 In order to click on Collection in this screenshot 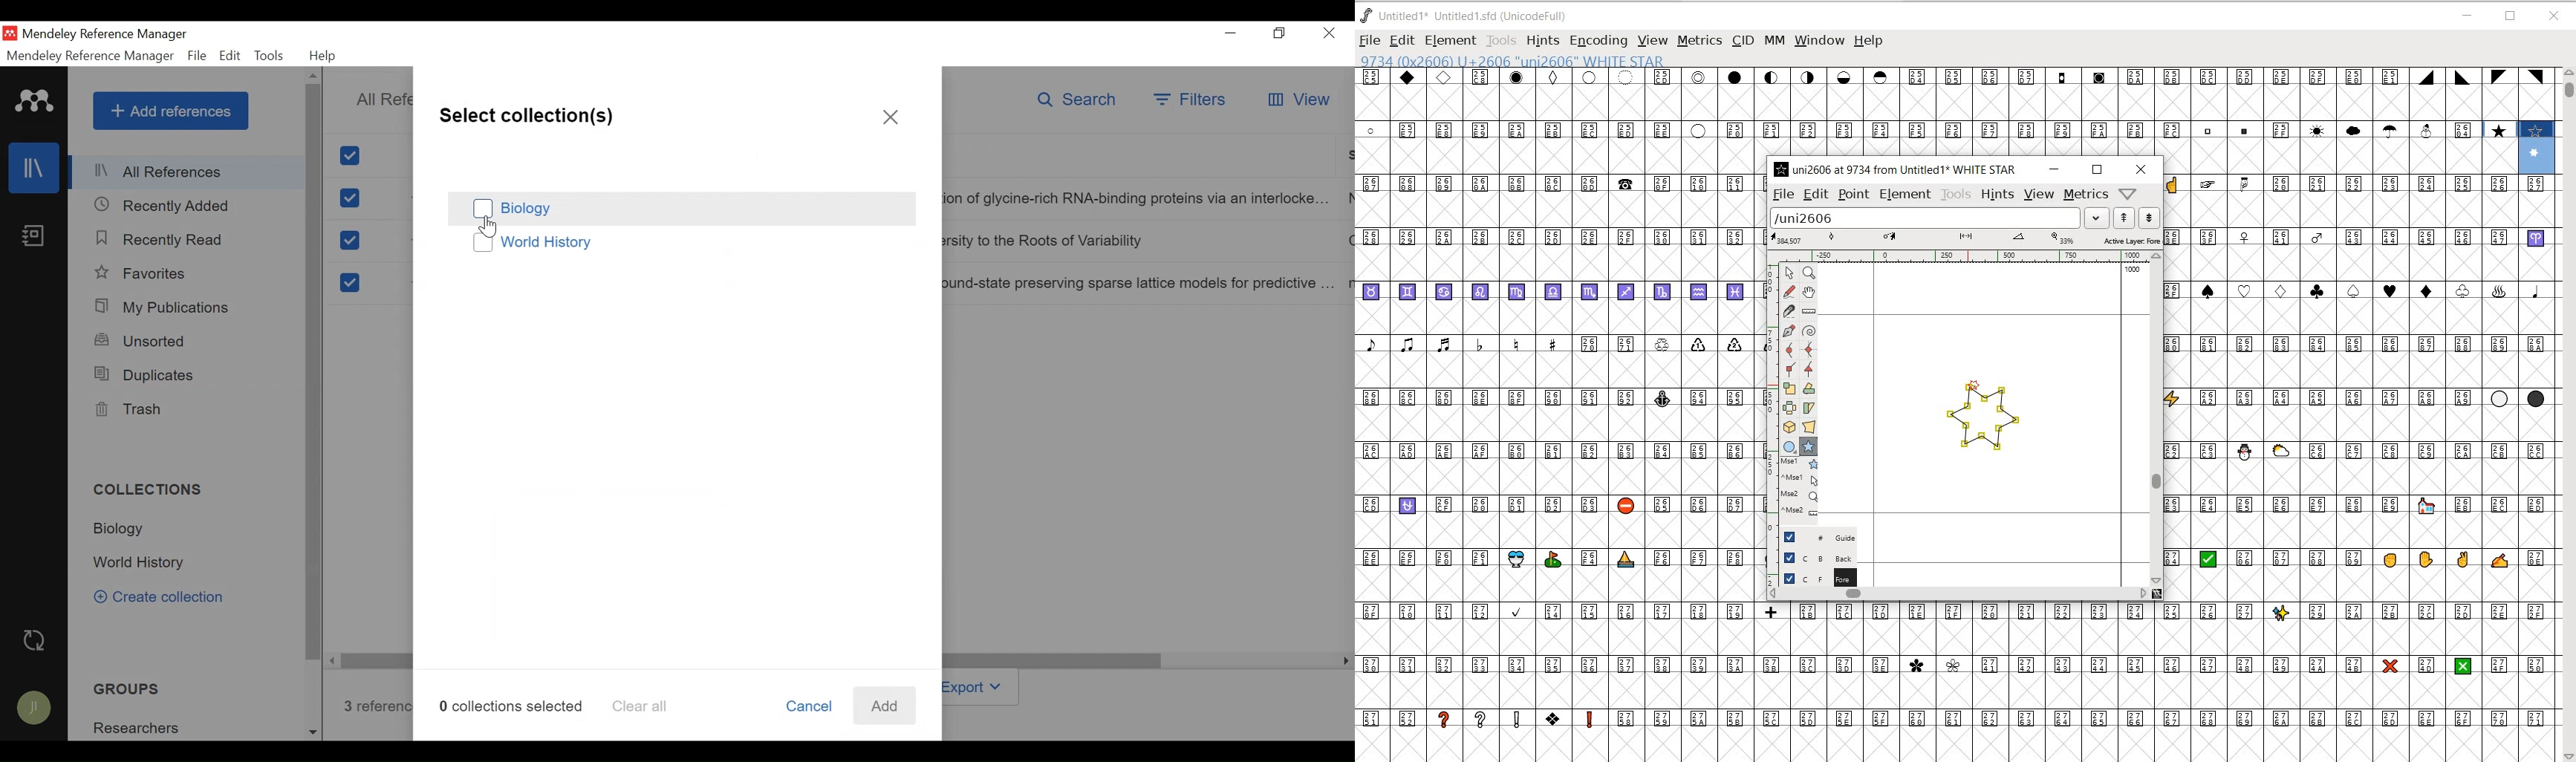, I will do `click(154, 491)`.